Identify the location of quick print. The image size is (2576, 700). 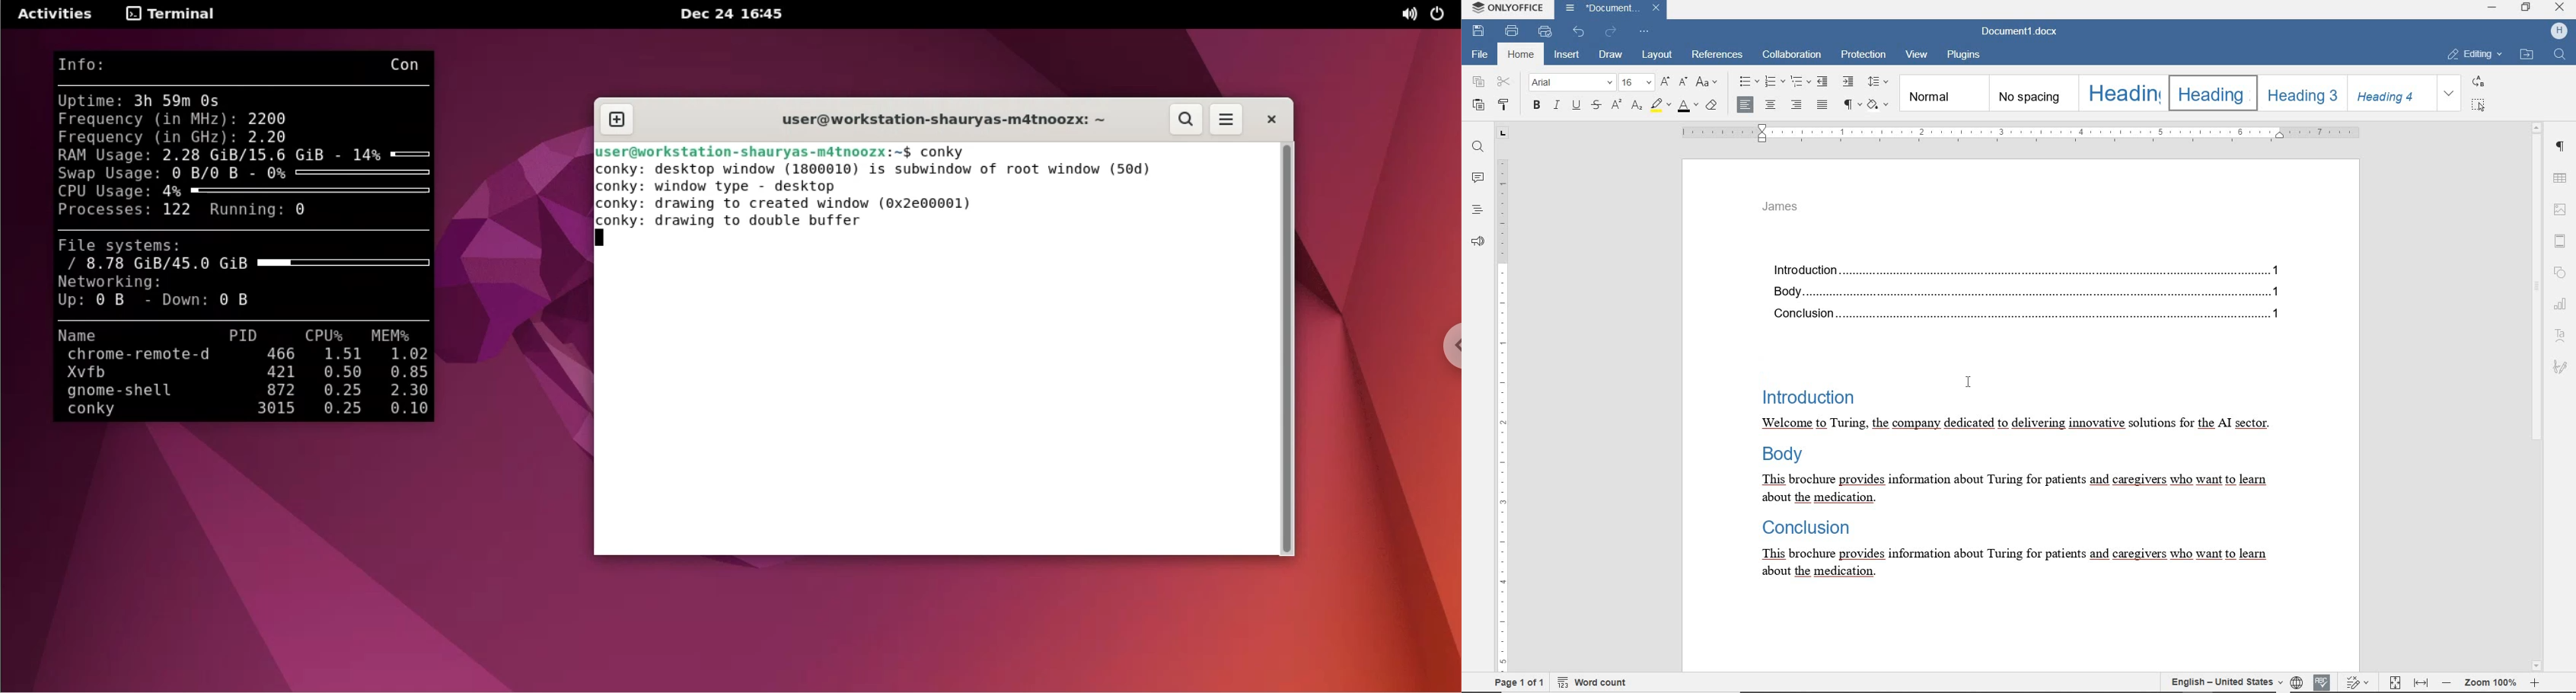
(1545, 32).